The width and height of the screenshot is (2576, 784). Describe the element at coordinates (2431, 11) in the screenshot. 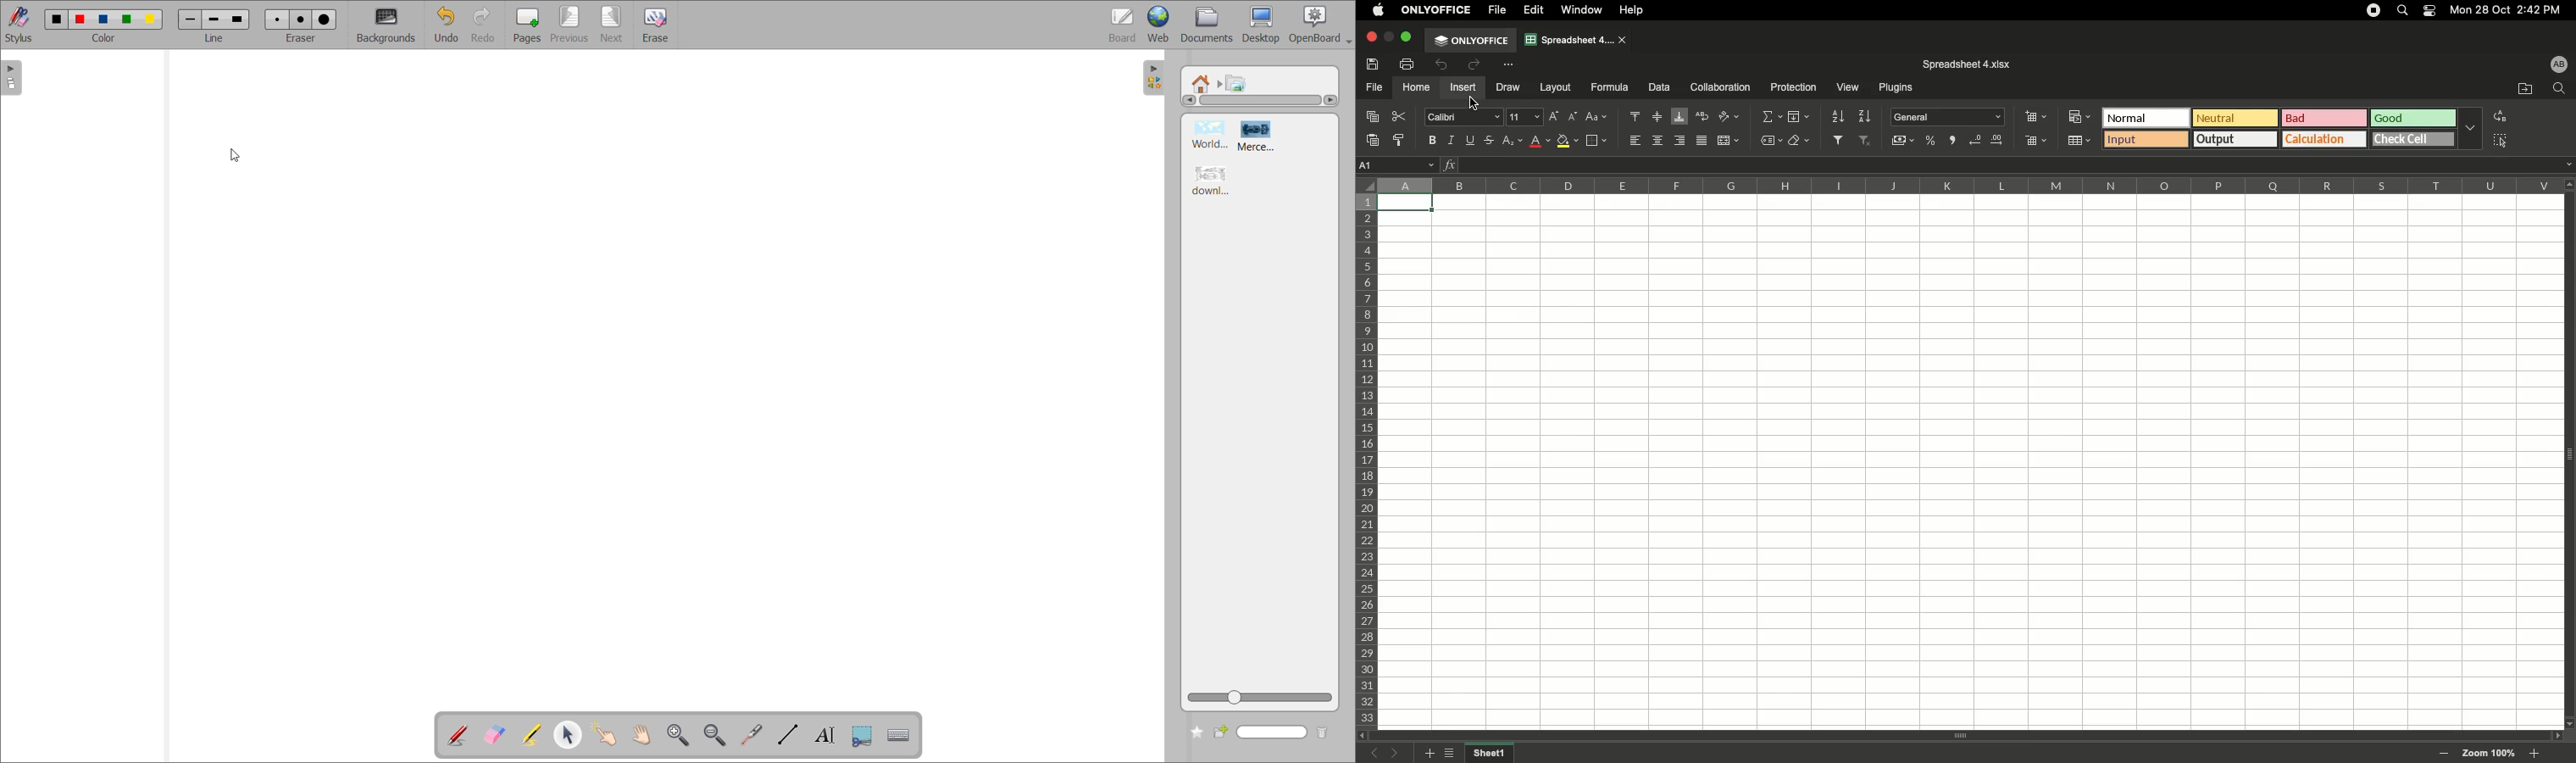

I see `Notification` at that location.